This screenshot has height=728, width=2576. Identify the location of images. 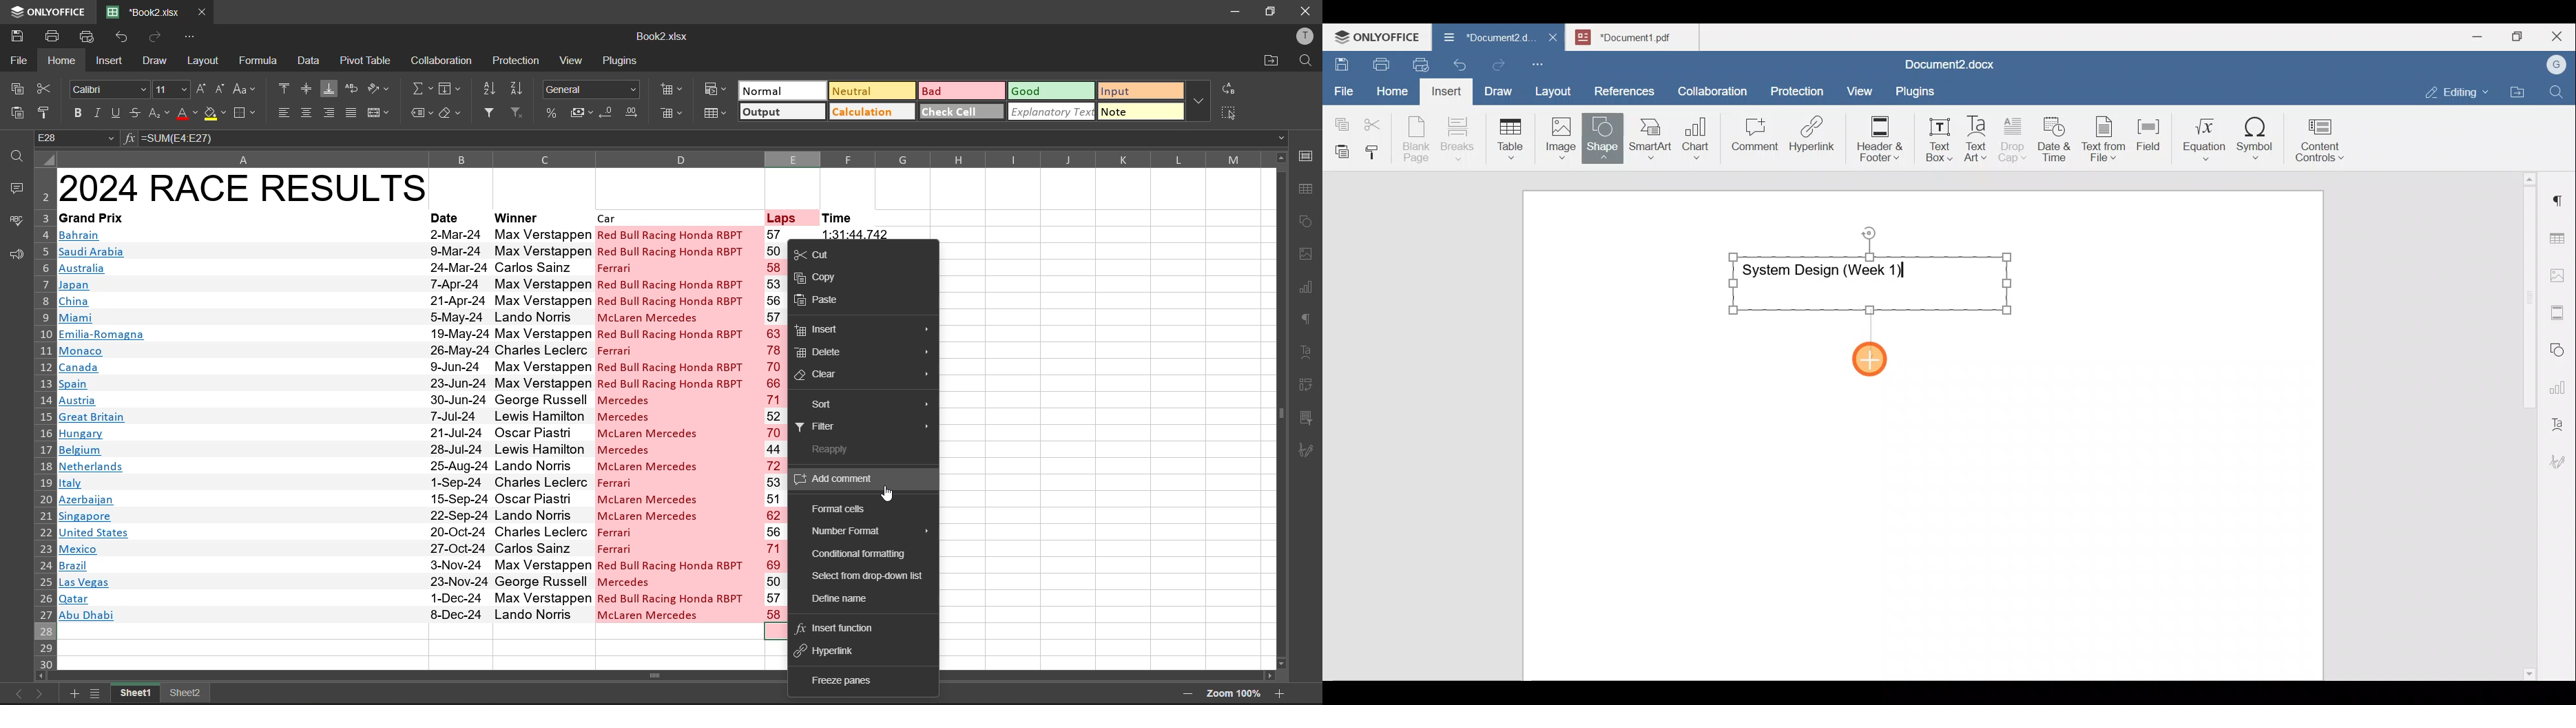
(1305, 254).